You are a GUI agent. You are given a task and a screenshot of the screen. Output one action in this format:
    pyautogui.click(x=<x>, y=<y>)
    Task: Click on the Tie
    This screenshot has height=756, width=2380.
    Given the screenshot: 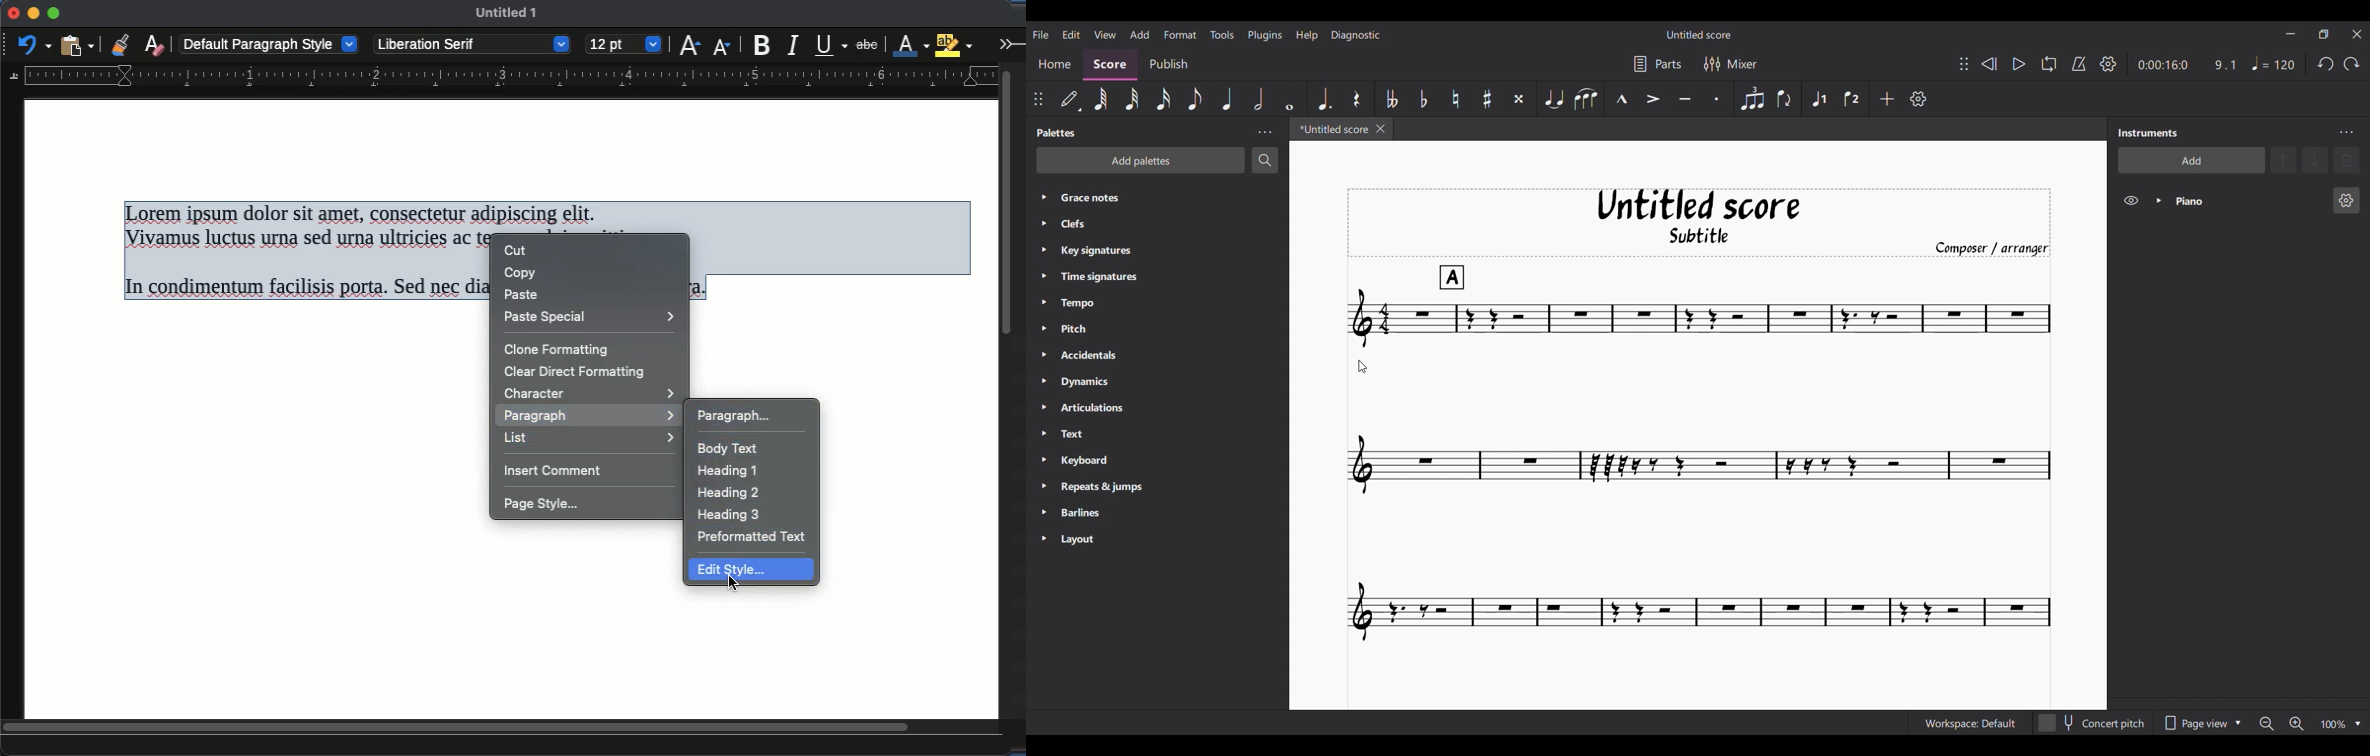 What is the action you would take?
    pyautogui.click(x=1553, y=98)
    